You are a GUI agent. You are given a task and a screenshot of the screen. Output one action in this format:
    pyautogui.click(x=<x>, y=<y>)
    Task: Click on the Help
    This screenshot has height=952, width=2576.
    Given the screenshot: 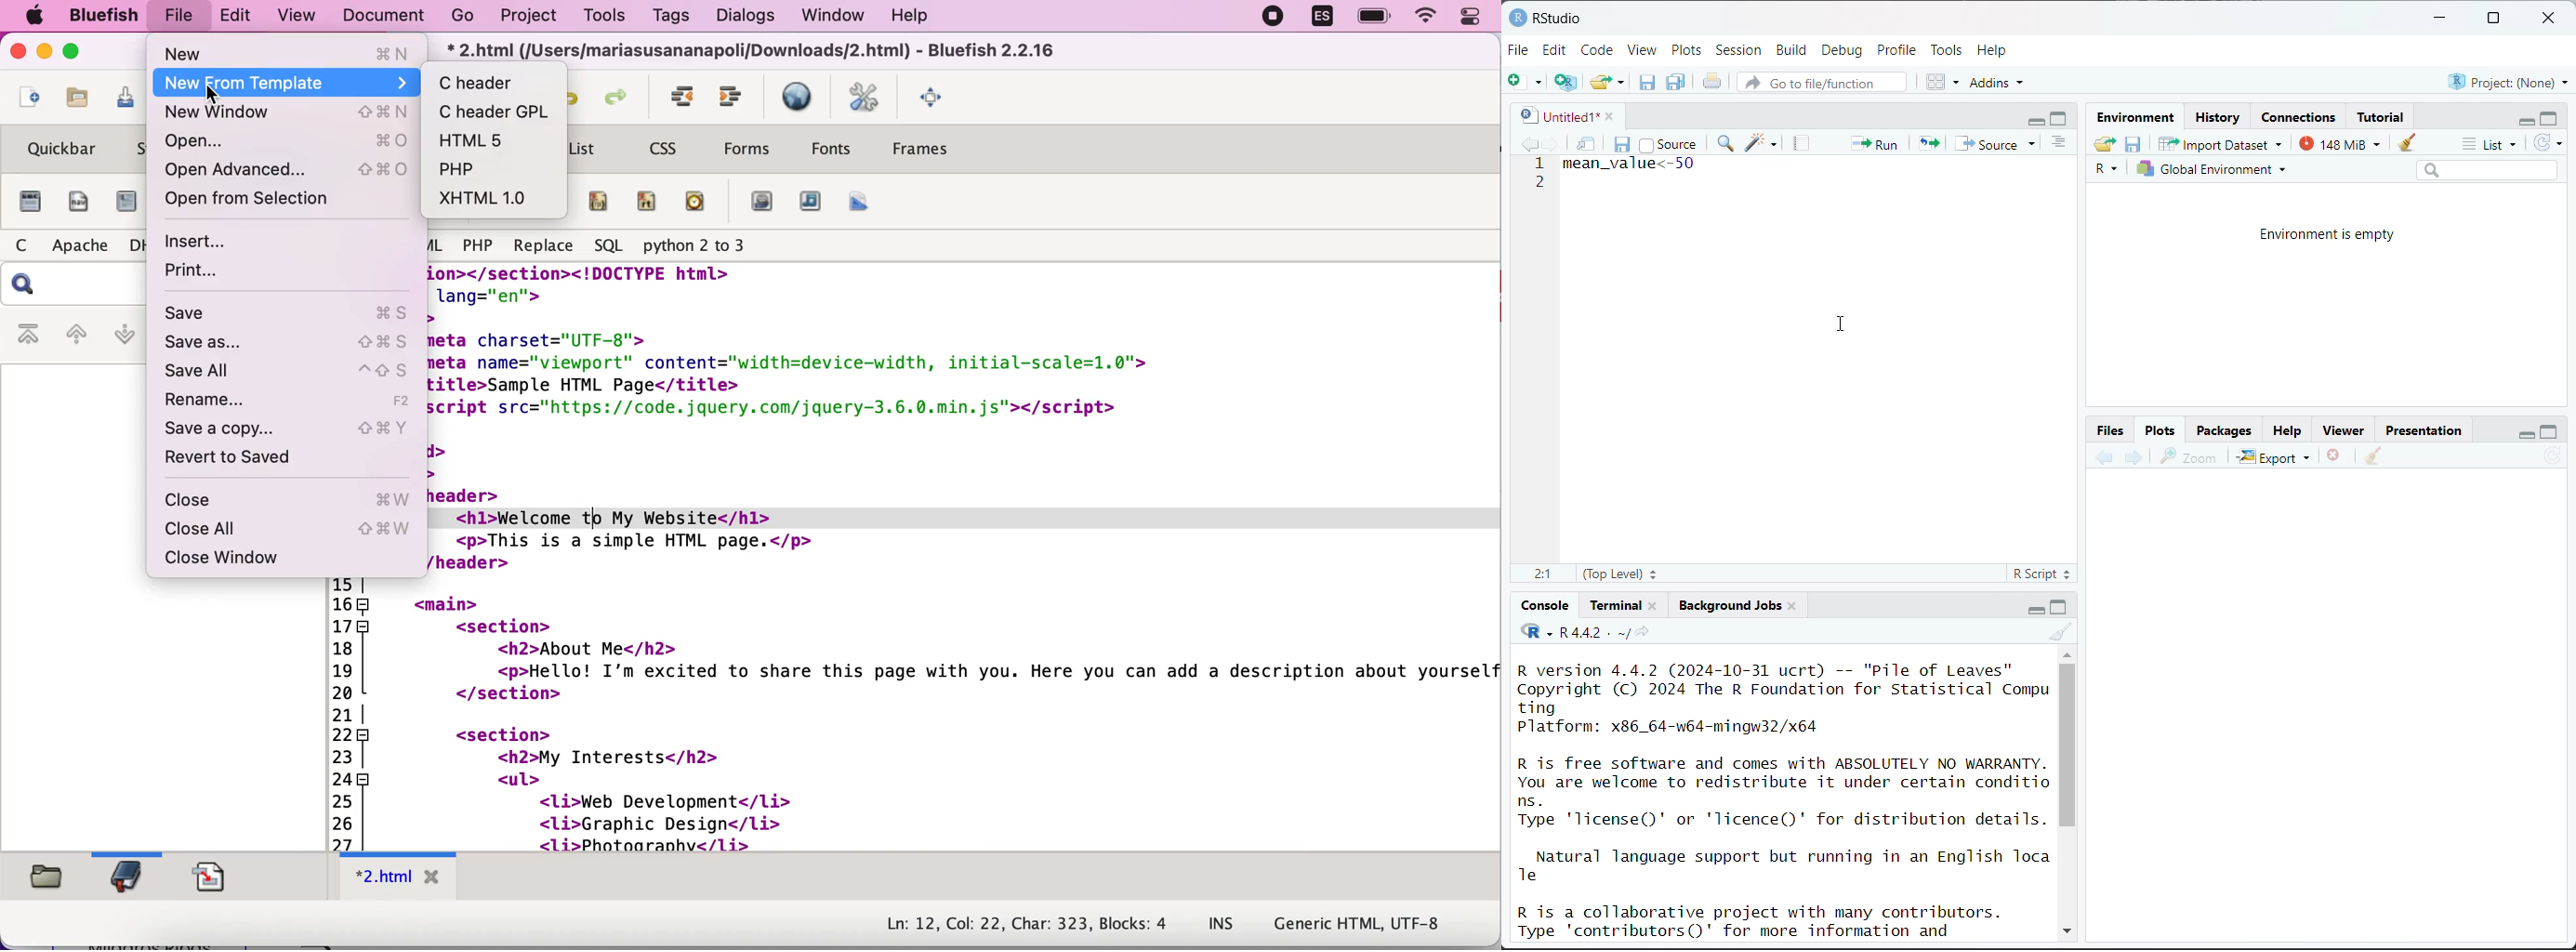 What is the action you would take?
    pyautogui.click(x=2287, y=432)
    